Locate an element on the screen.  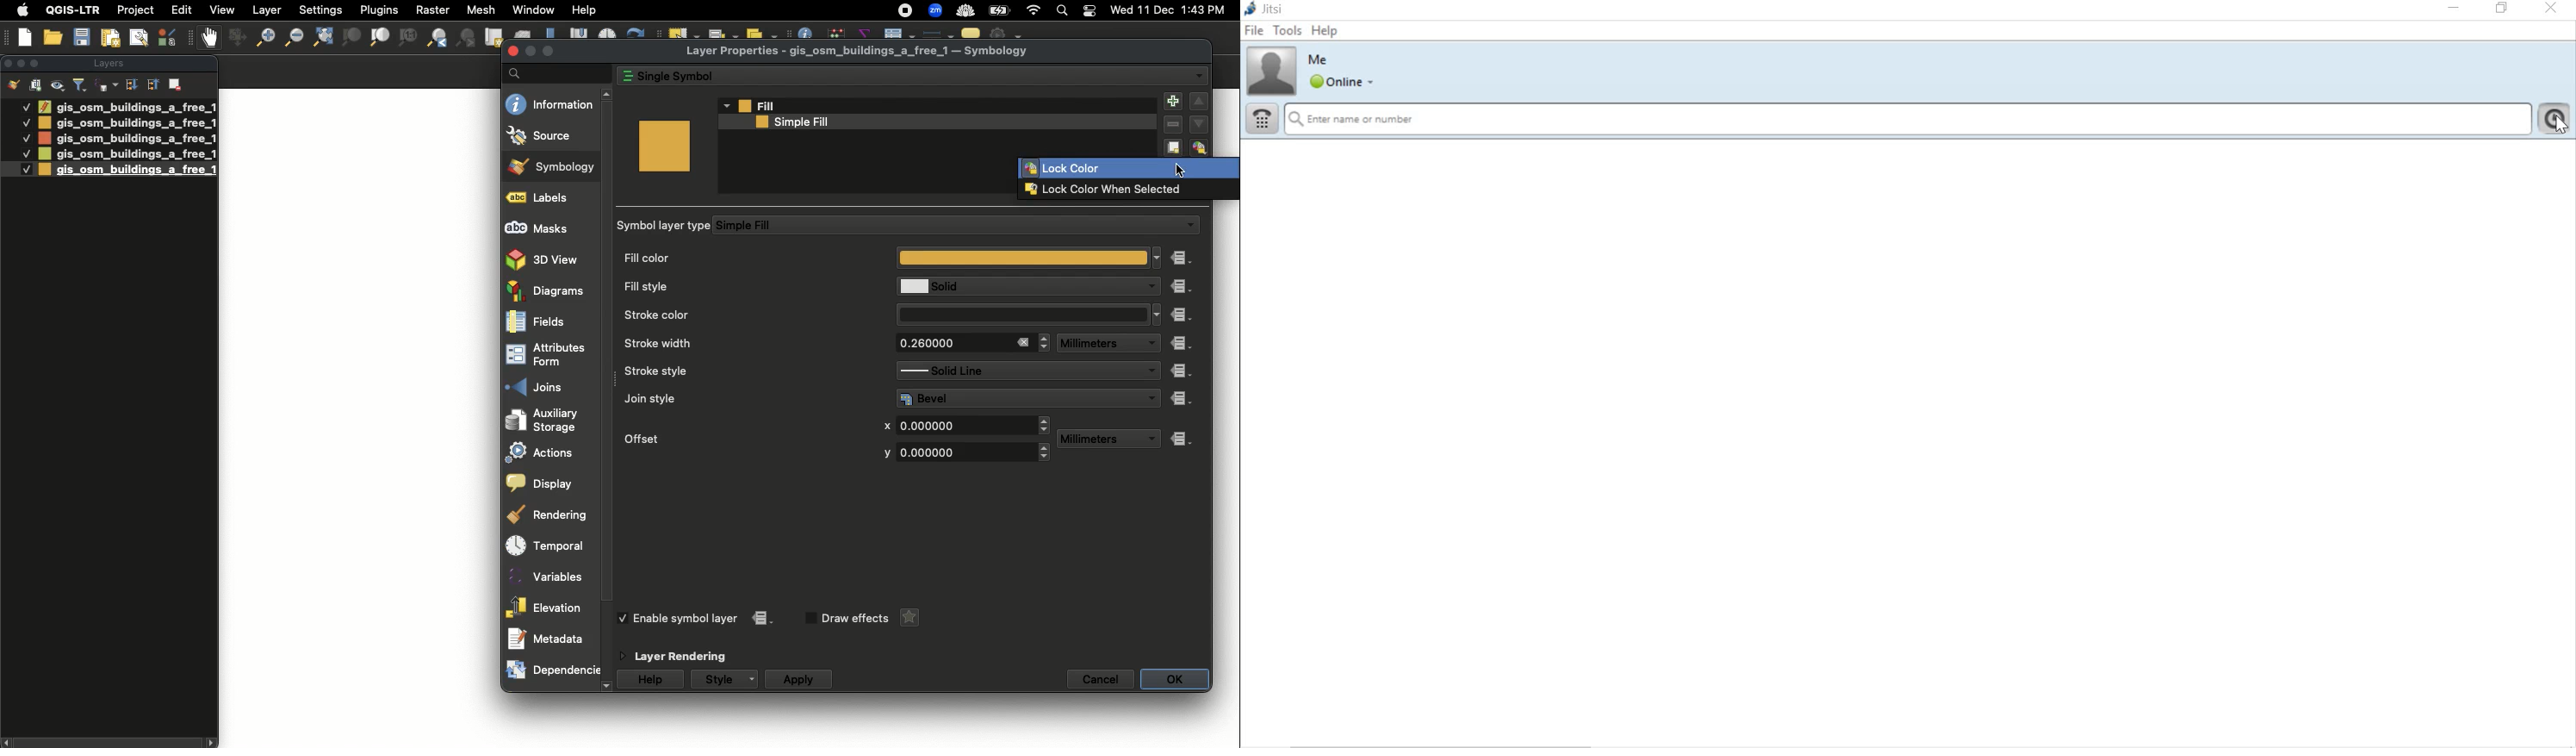
Auxiliary storage is located at coordinates (551, 420).